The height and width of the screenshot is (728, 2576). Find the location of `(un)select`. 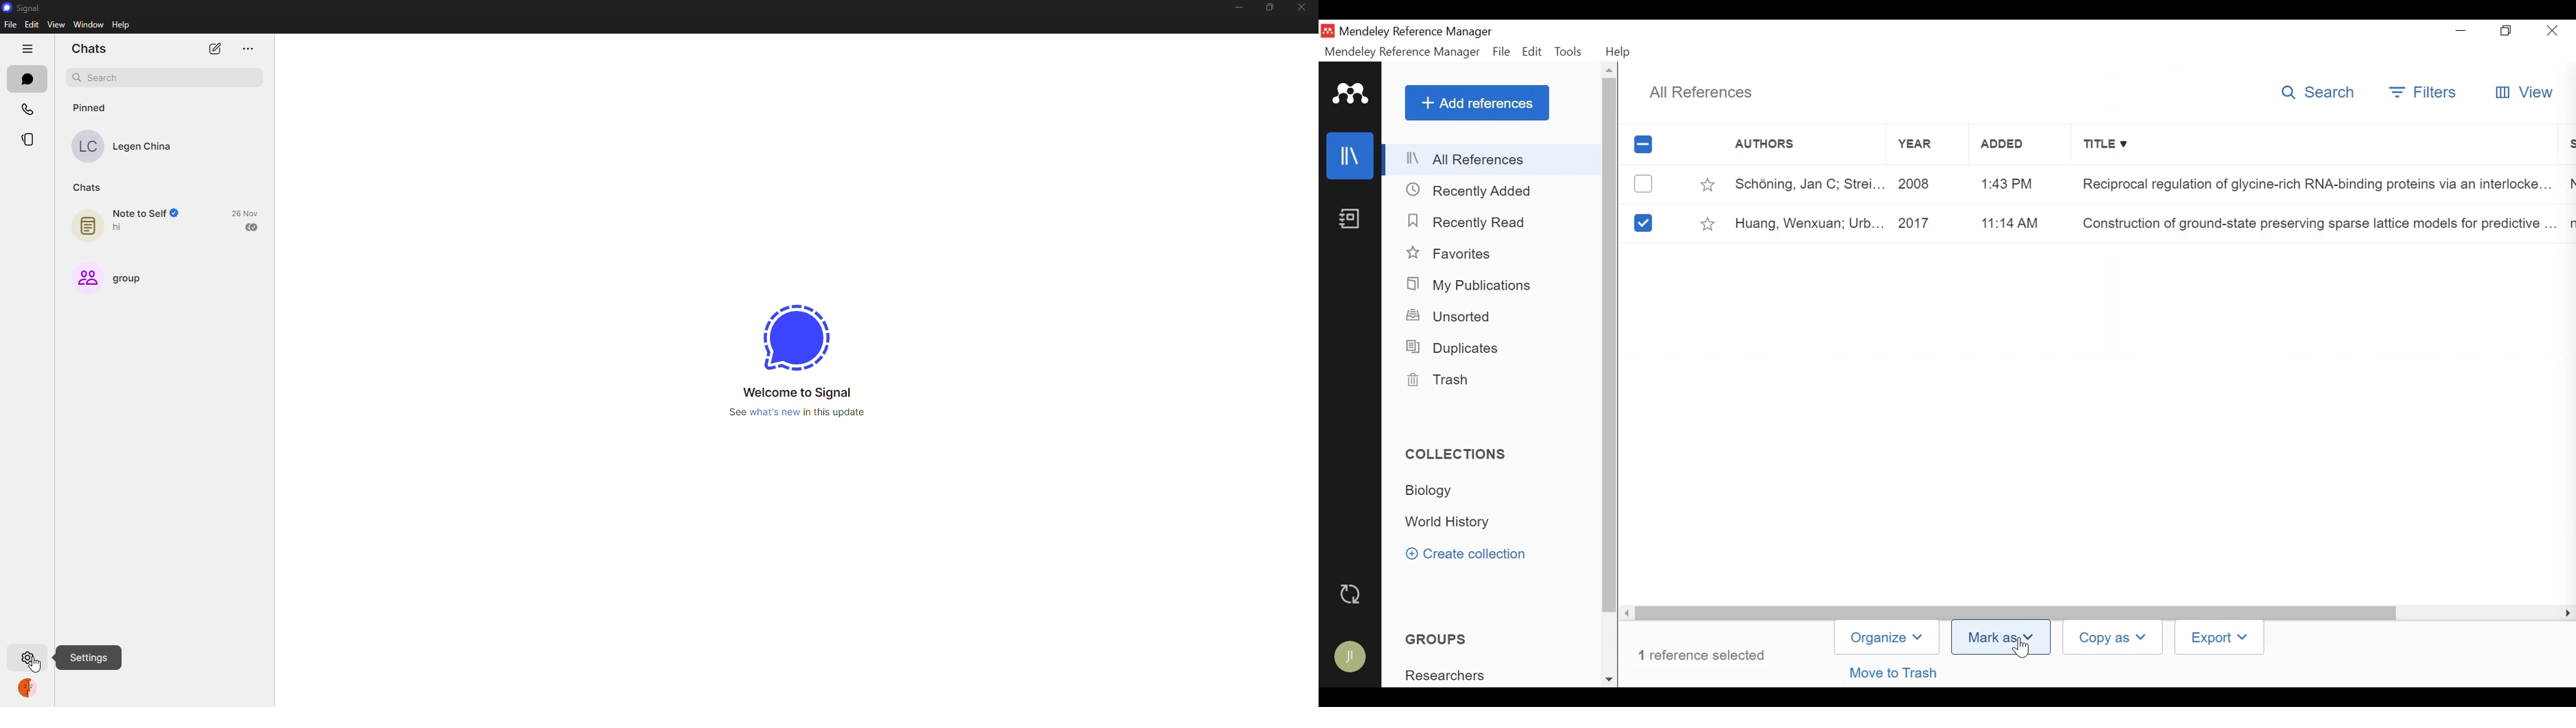

(un)select is located at coordinates (1643, 184).